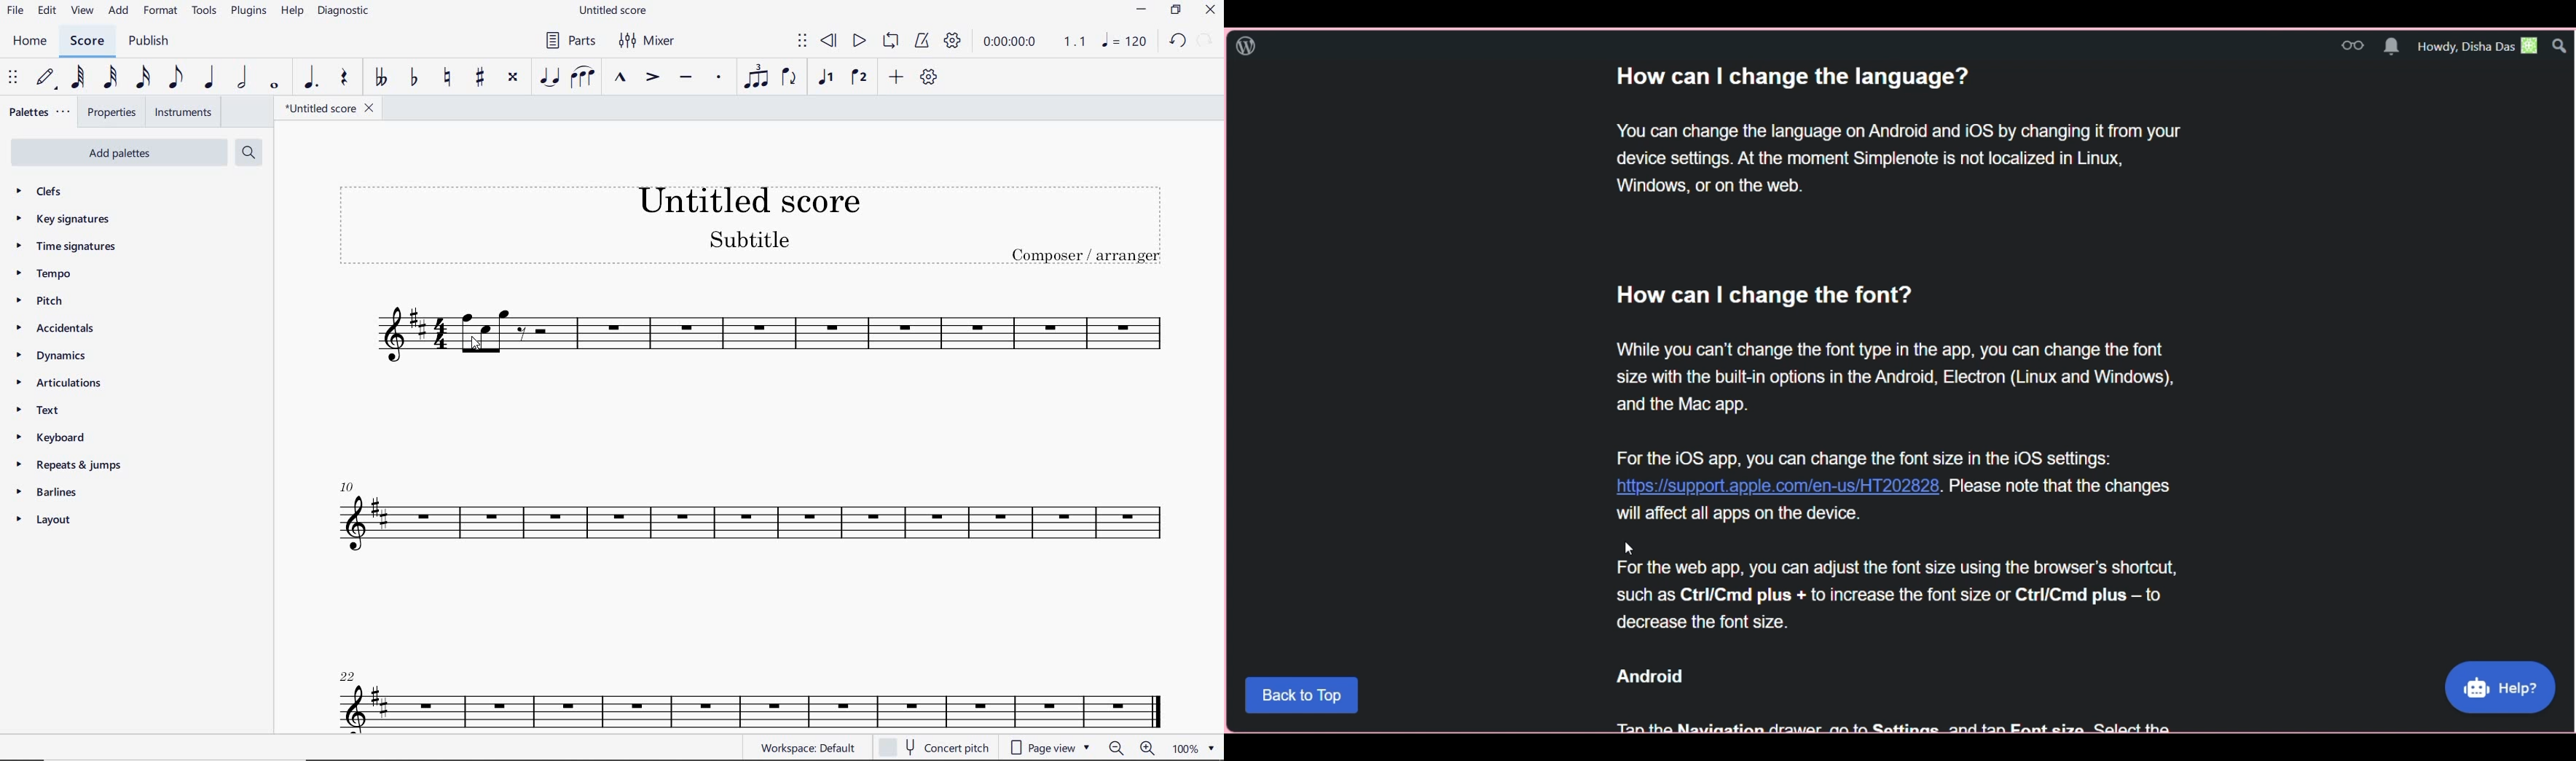 The height and width of the screenshot is (784, 2576). Describe the element at coordinates (51, 193) in the screenshot. I see `CLEFS` at that location.